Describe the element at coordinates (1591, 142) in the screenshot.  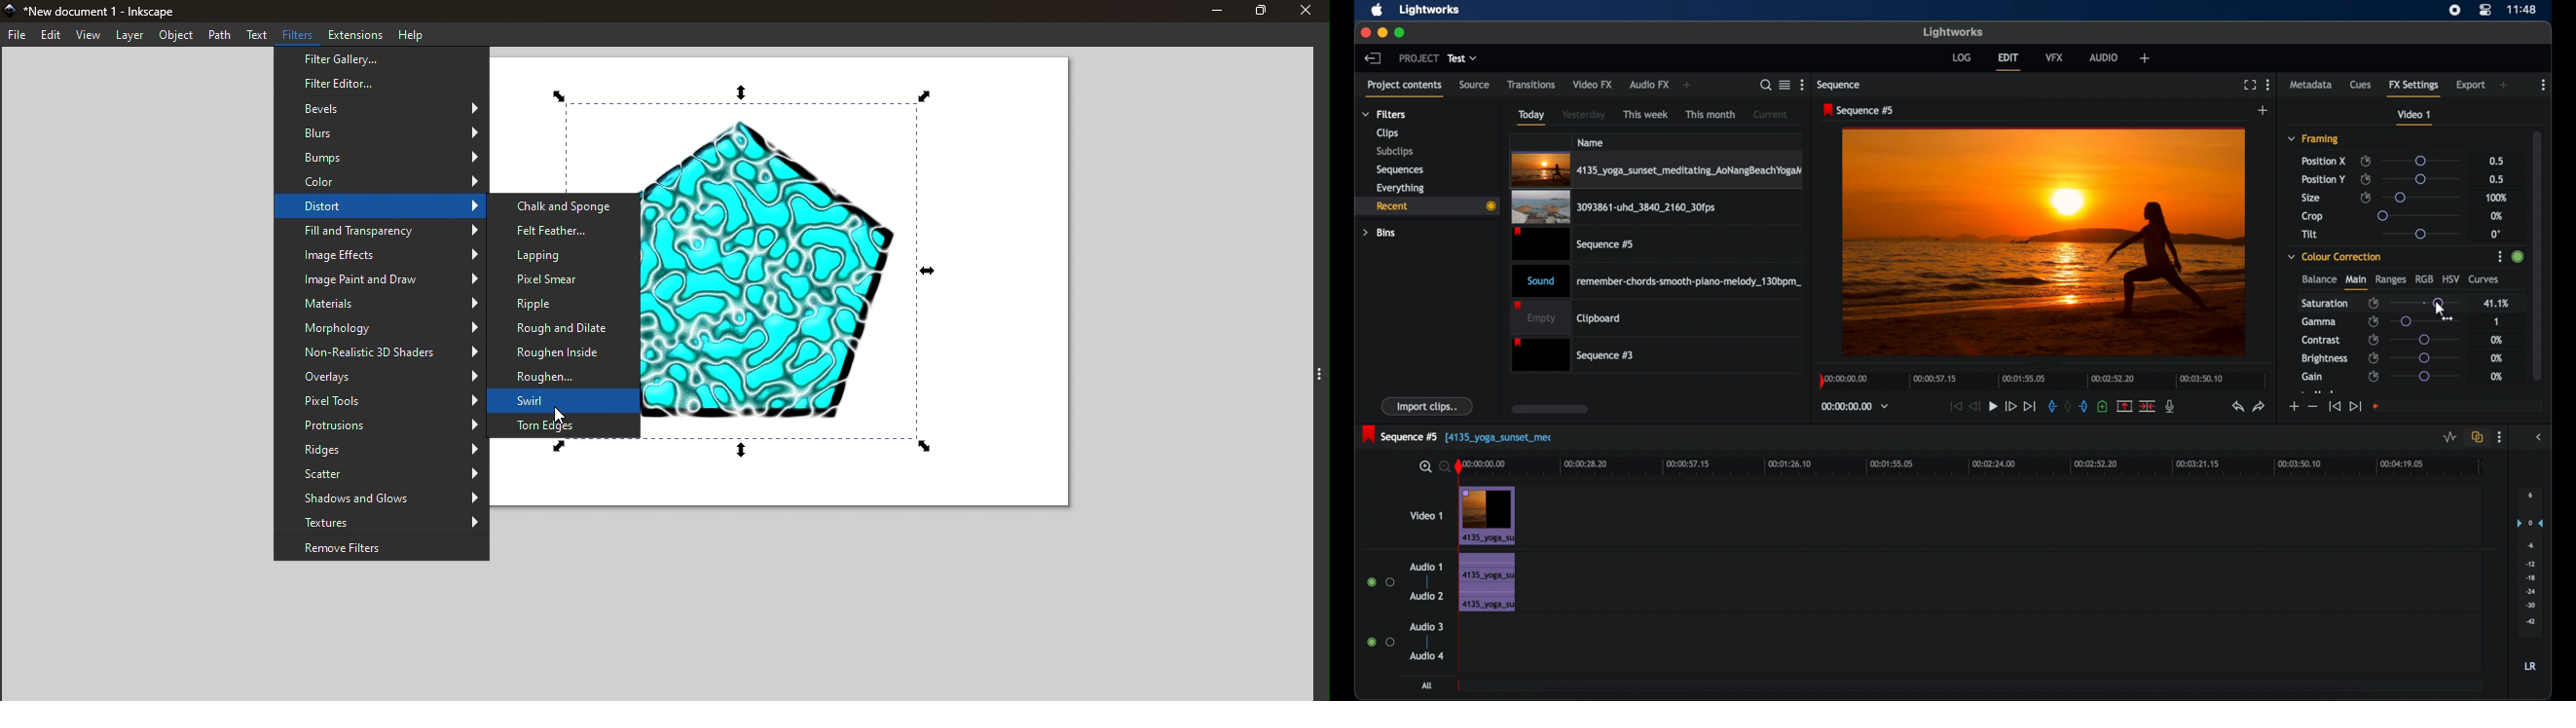
I see `name` at that location.